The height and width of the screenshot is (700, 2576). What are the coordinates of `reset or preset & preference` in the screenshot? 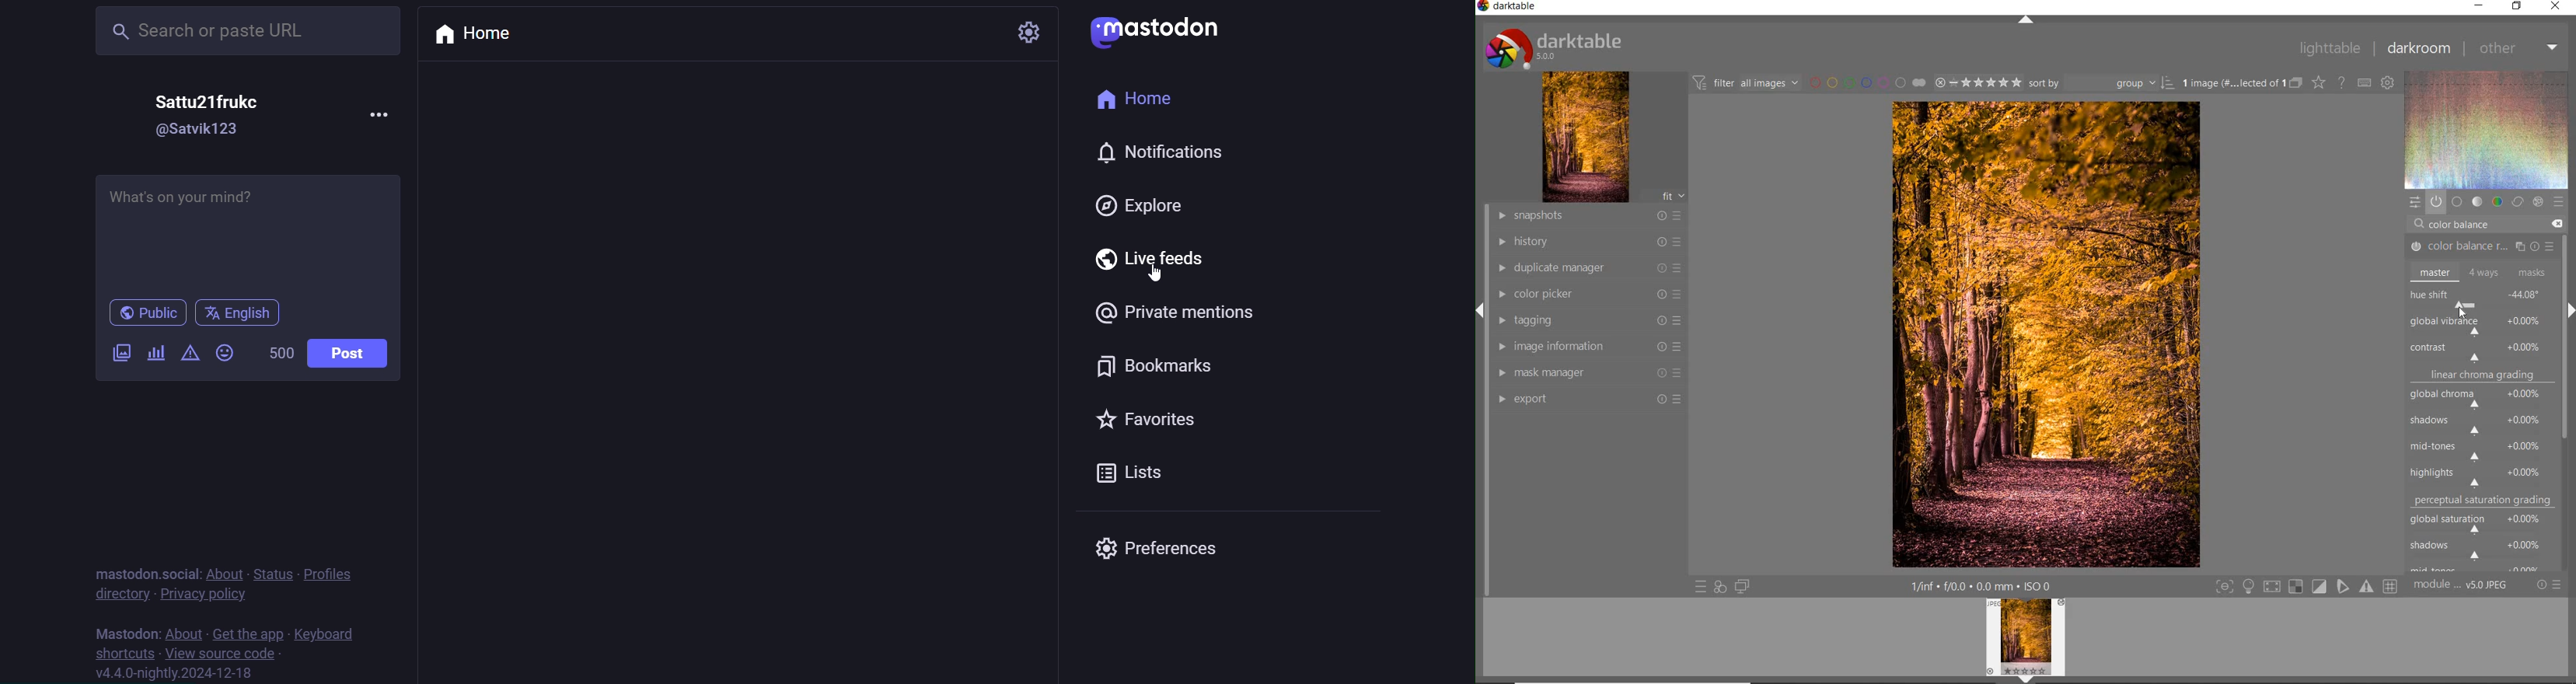 It's located at (2548, 585).